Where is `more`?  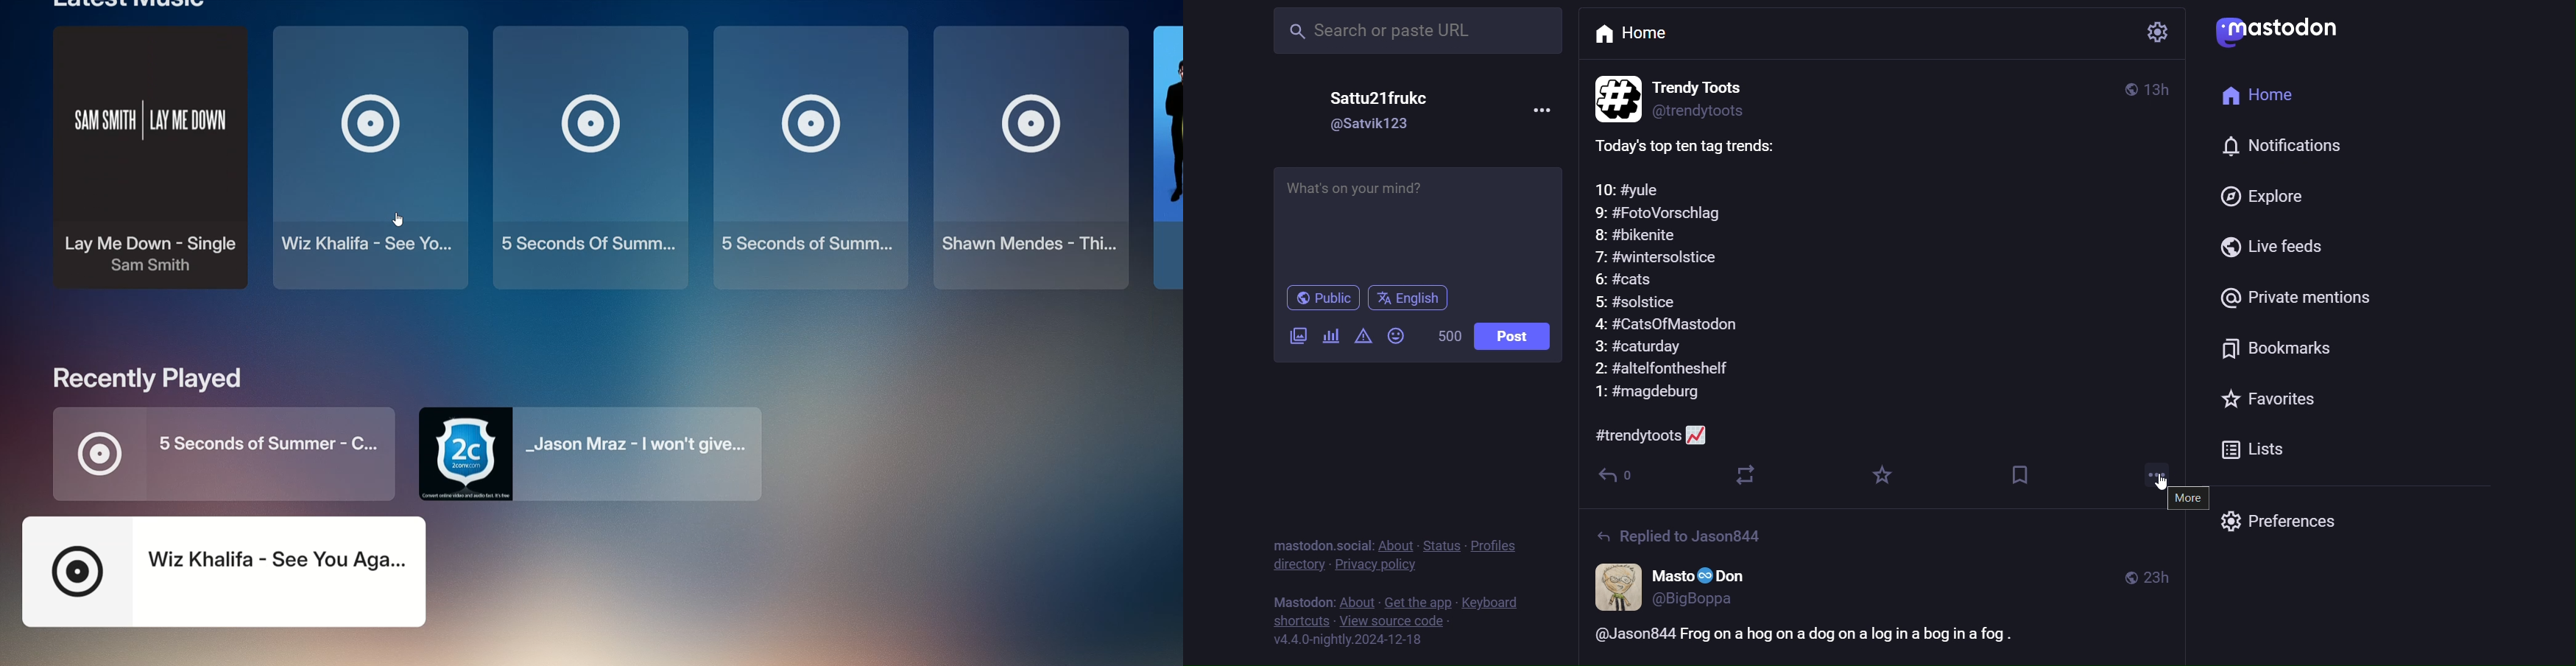 more is located at coordinates (2150, 472).